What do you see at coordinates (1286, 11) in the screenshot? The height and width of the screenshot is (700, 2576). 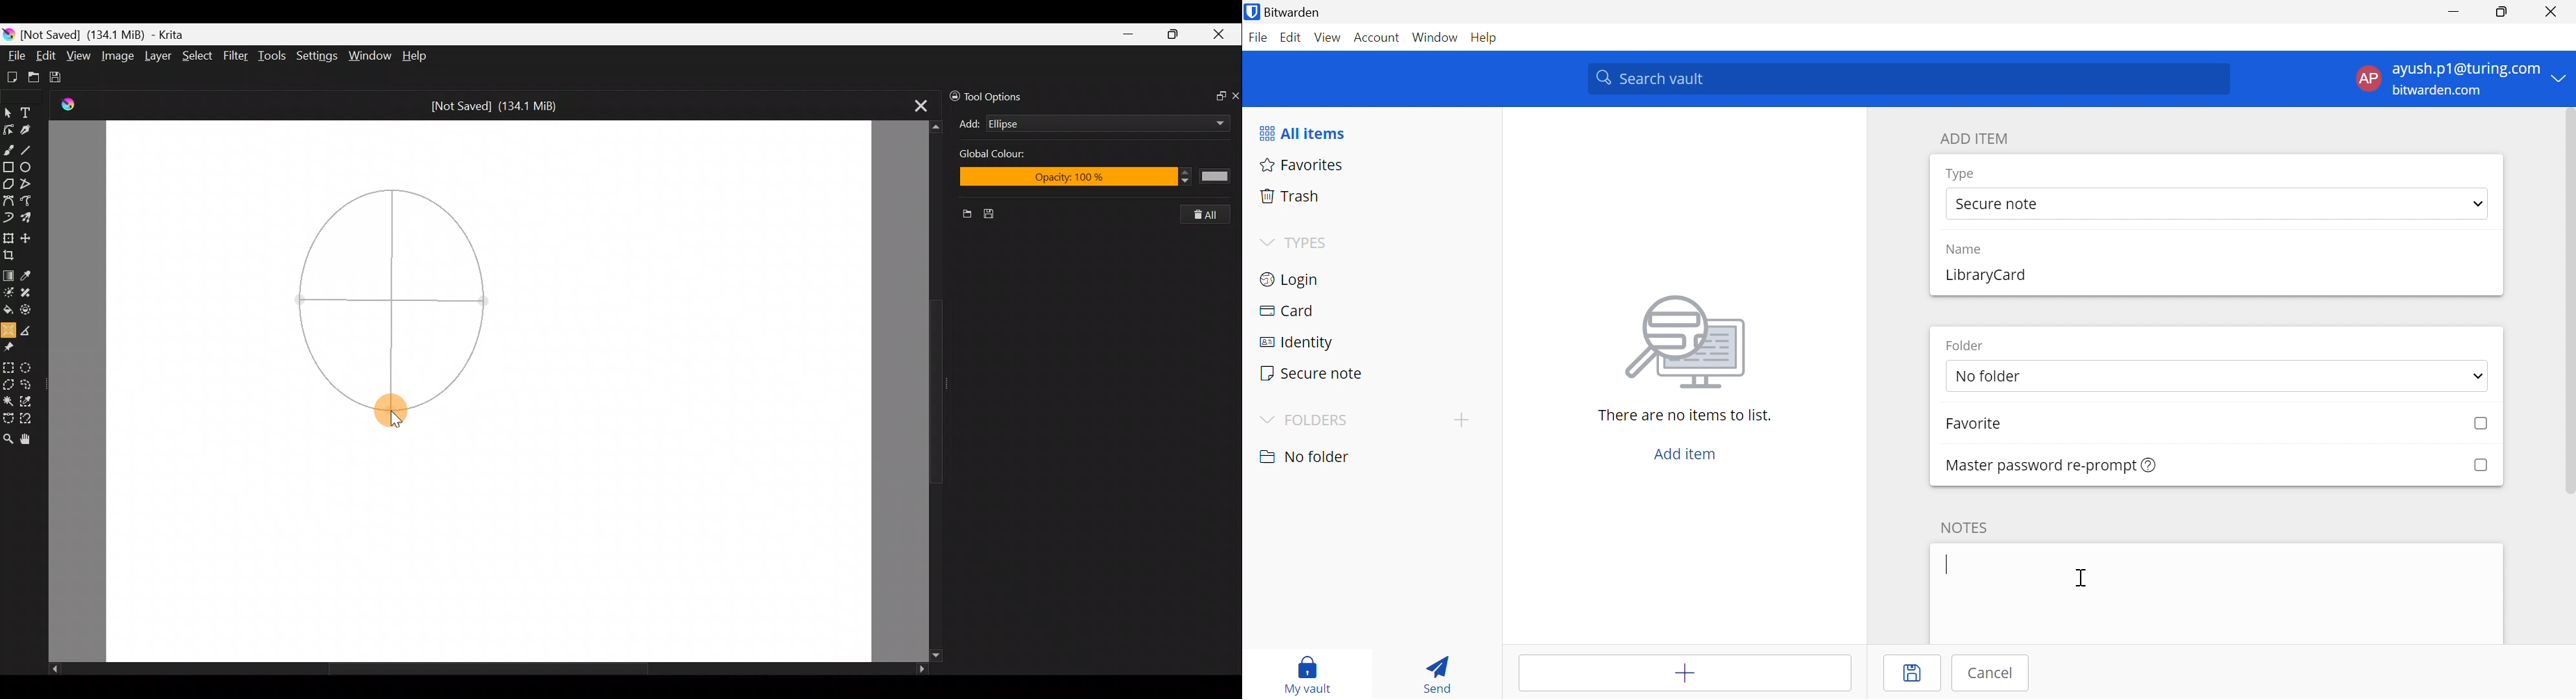 I see `Bitwarden` at bounding box center [1286, 11].